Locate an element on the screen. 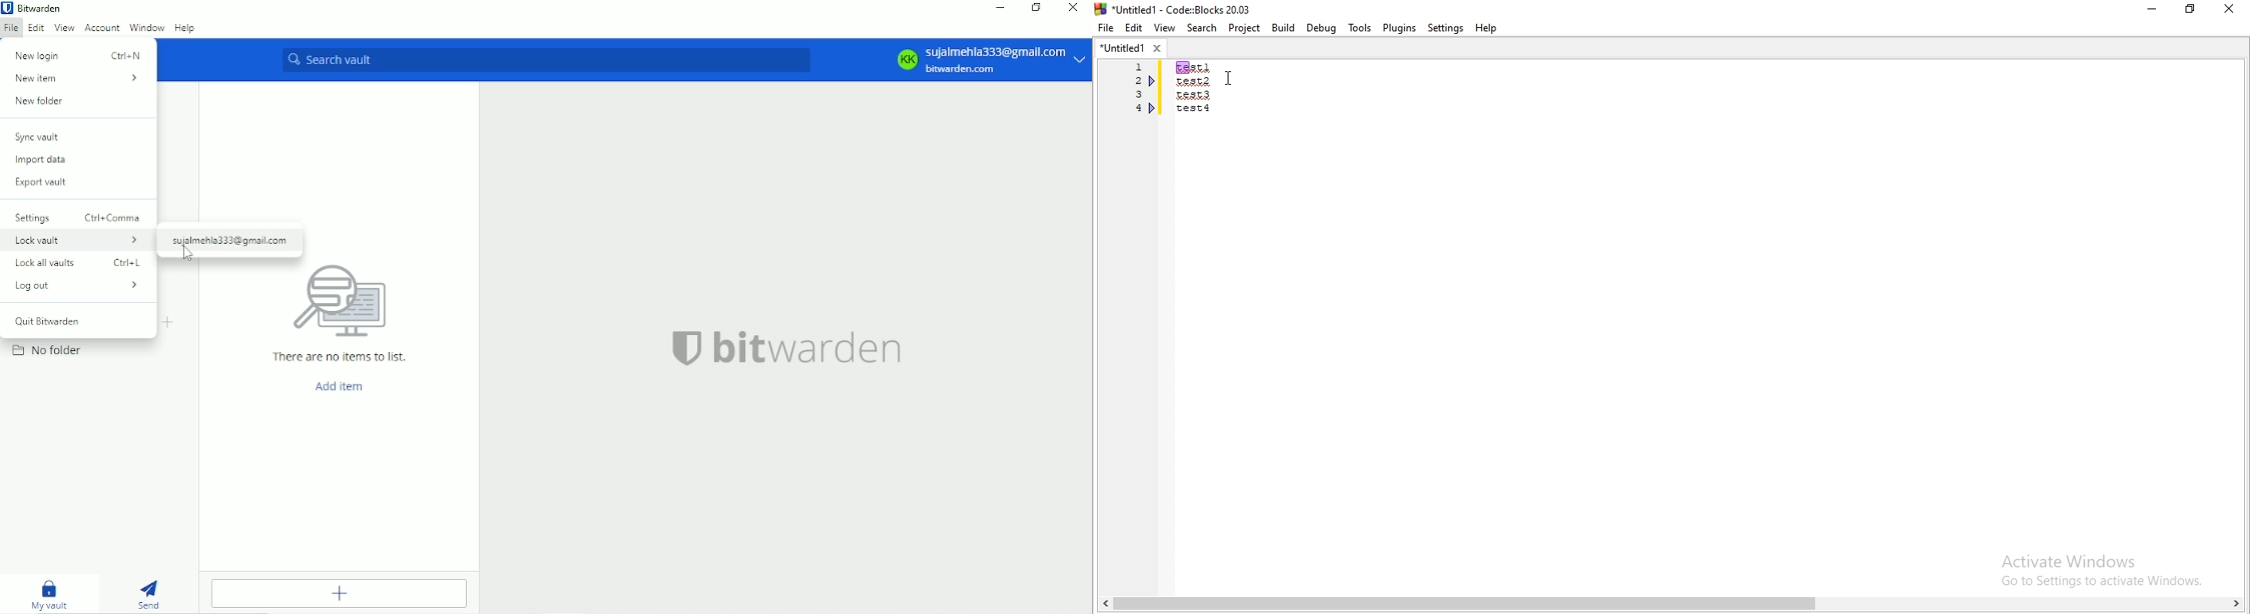 Image resolution: width=2268 pixels, height=616 pixels. Export vault is located at coordinates (42, 183).